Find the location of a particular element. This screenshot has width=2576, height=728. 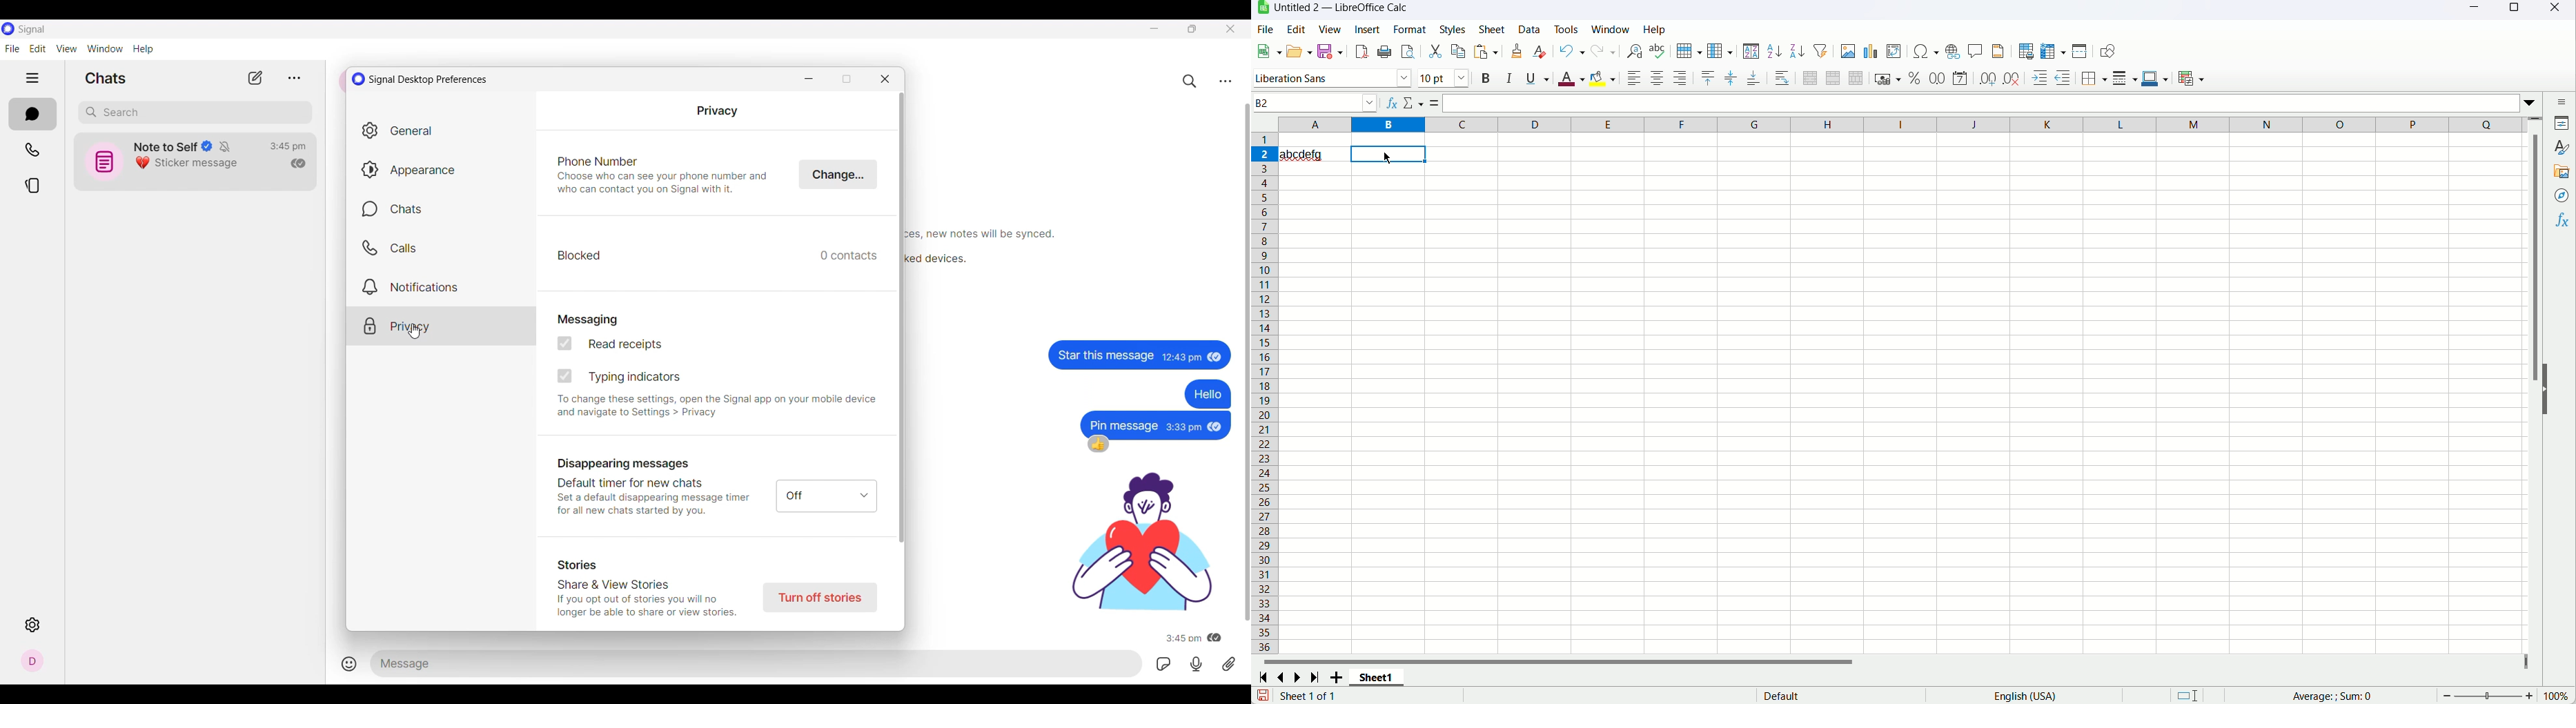

edit is located at coordinates (1297, 29).